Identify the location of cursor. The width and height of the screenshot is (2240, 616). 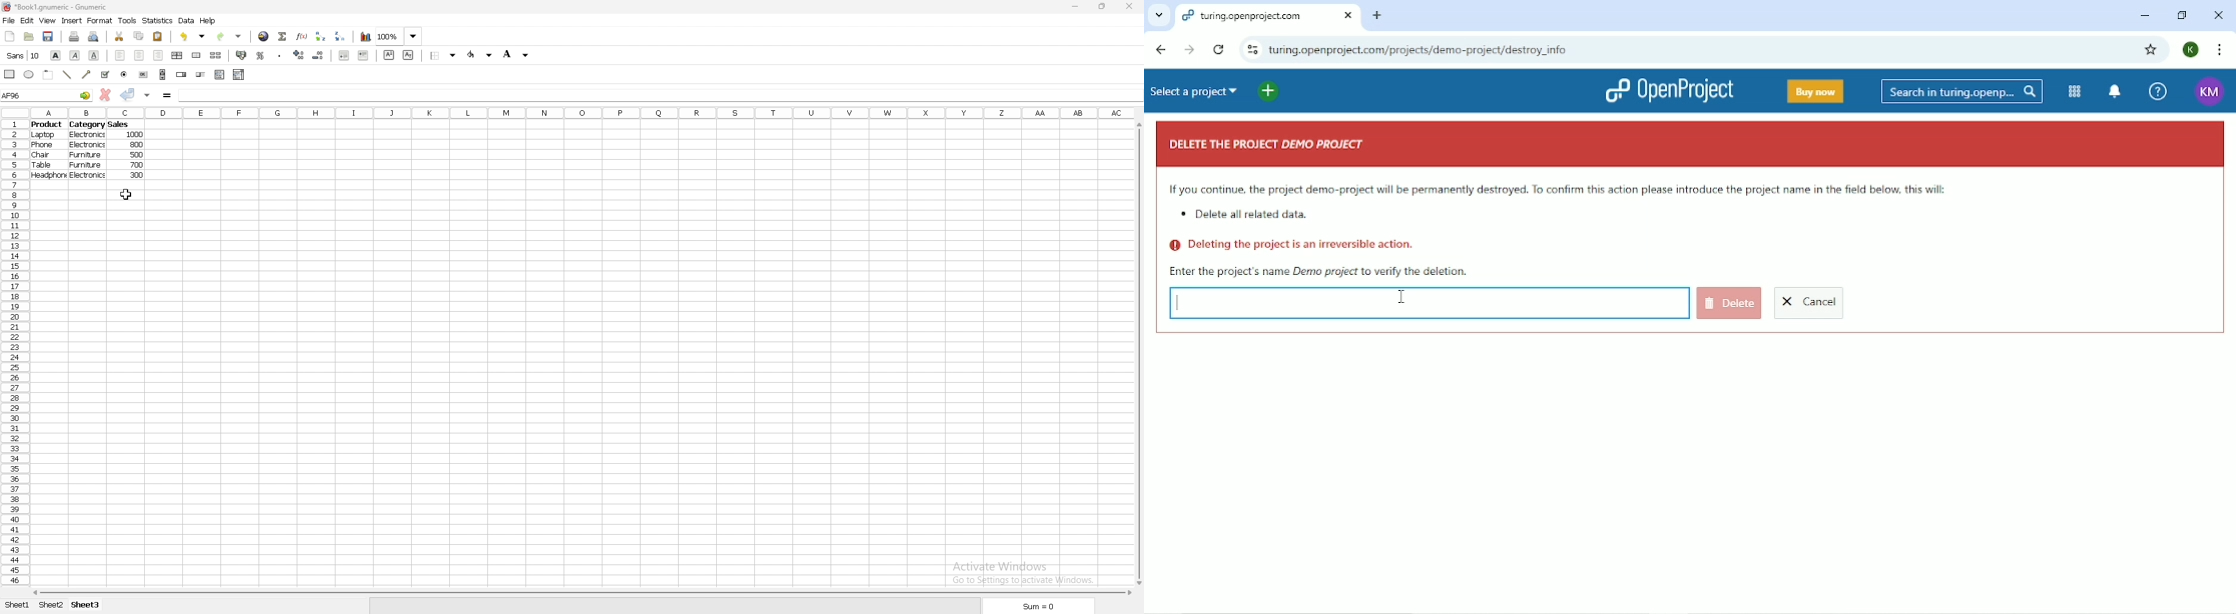
(125, 194).